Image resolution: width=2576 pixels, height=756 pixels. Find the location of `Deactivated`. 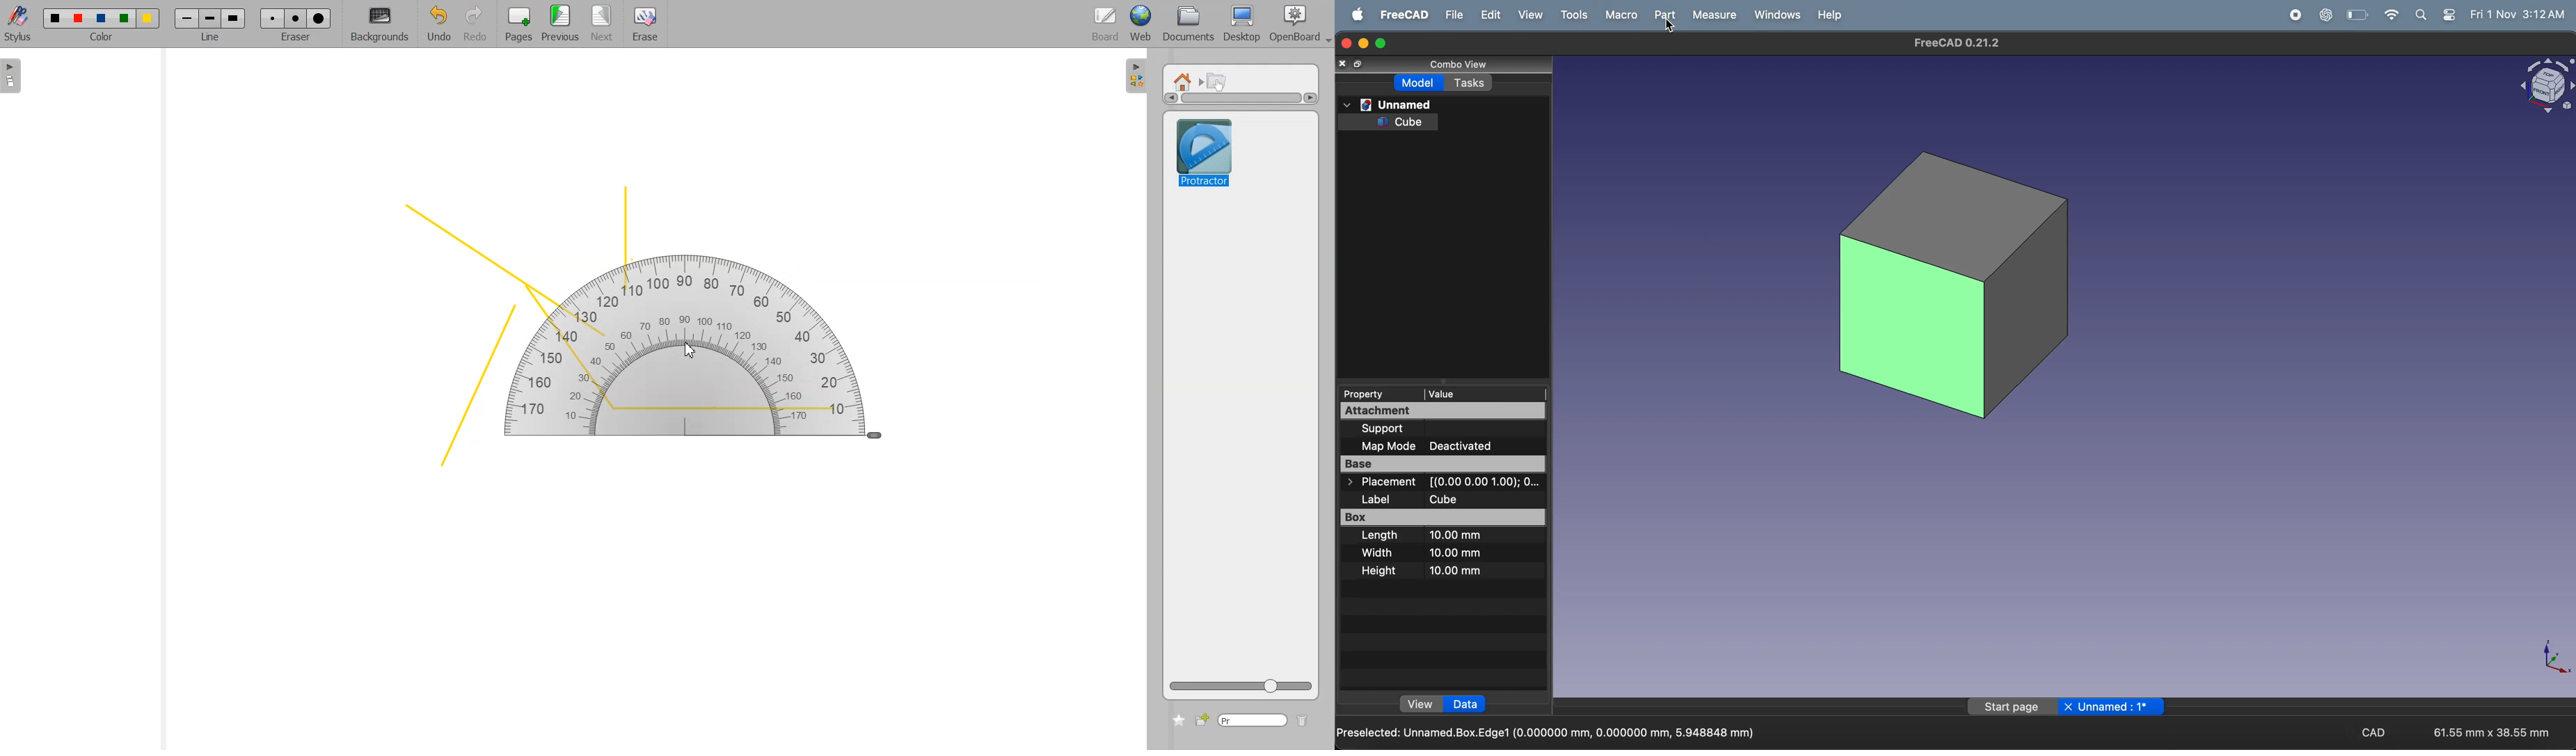

Deactivated is located at coordinates (1476, 446).